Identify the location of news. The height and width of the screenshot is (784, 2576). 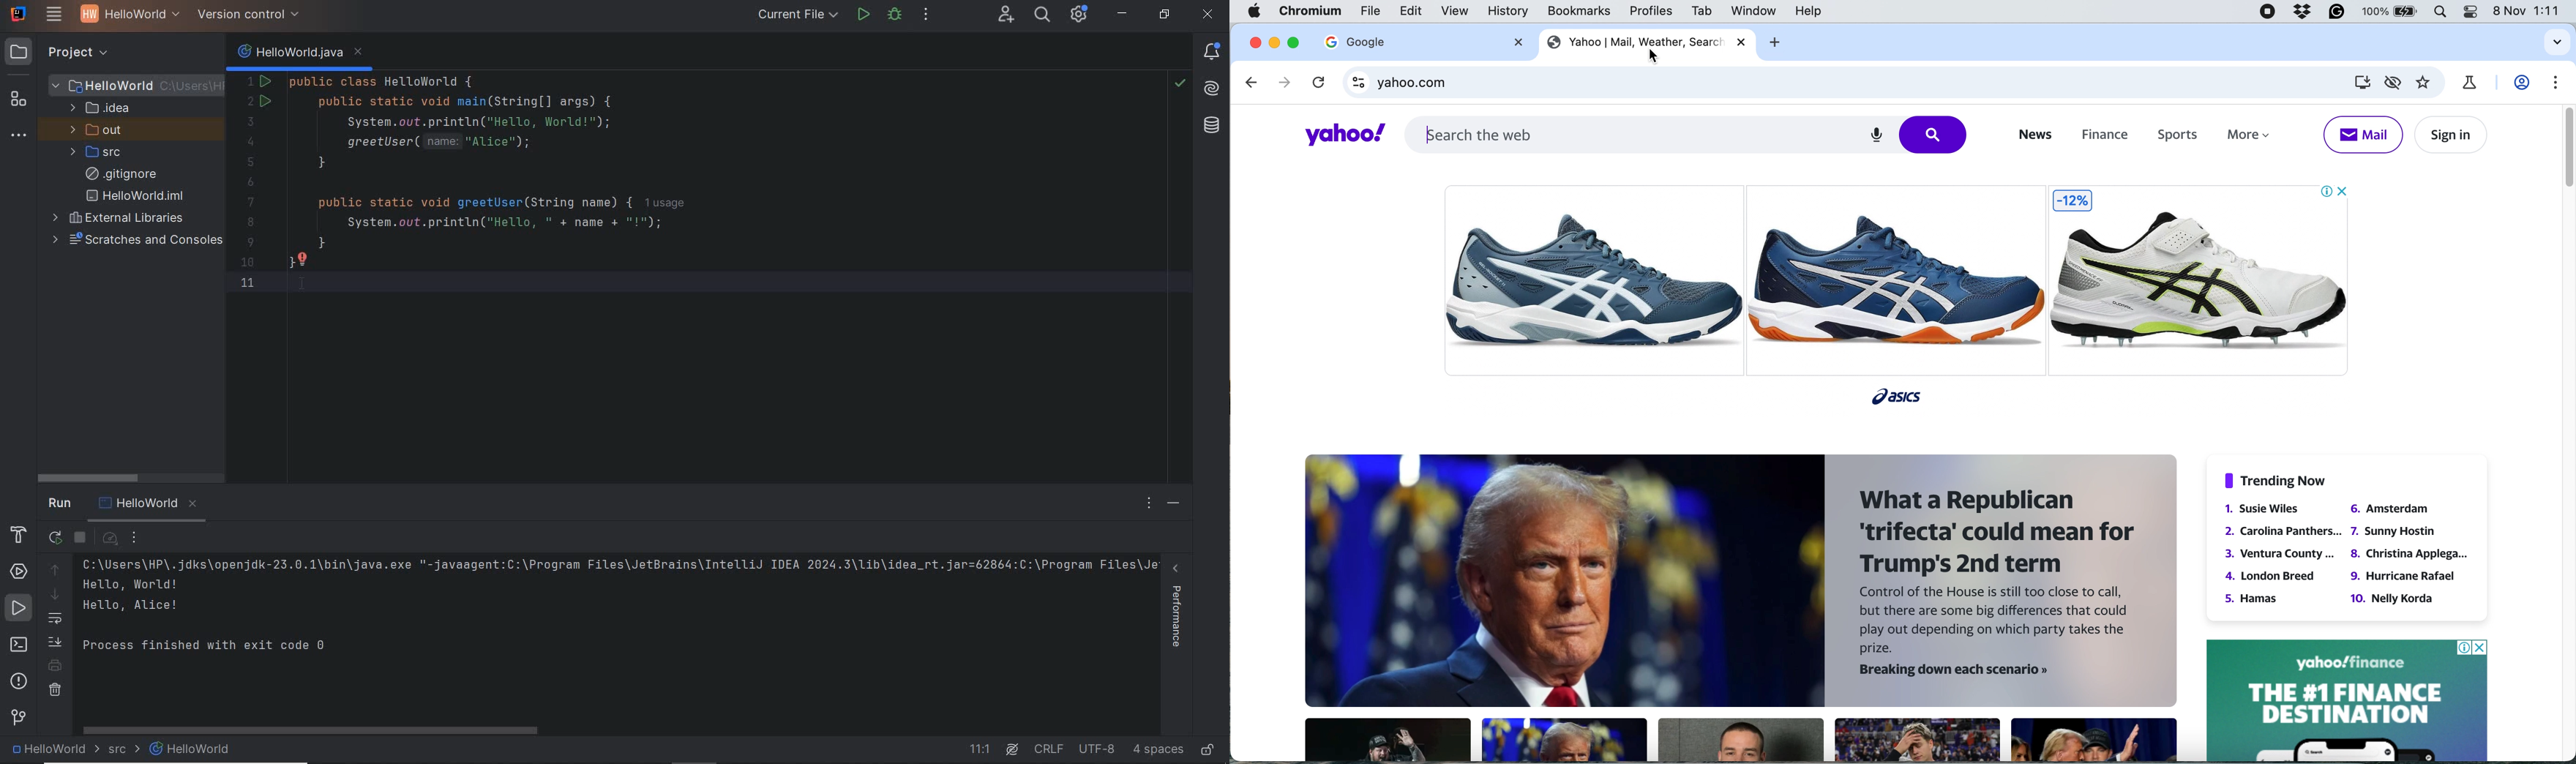
(2033, 135).